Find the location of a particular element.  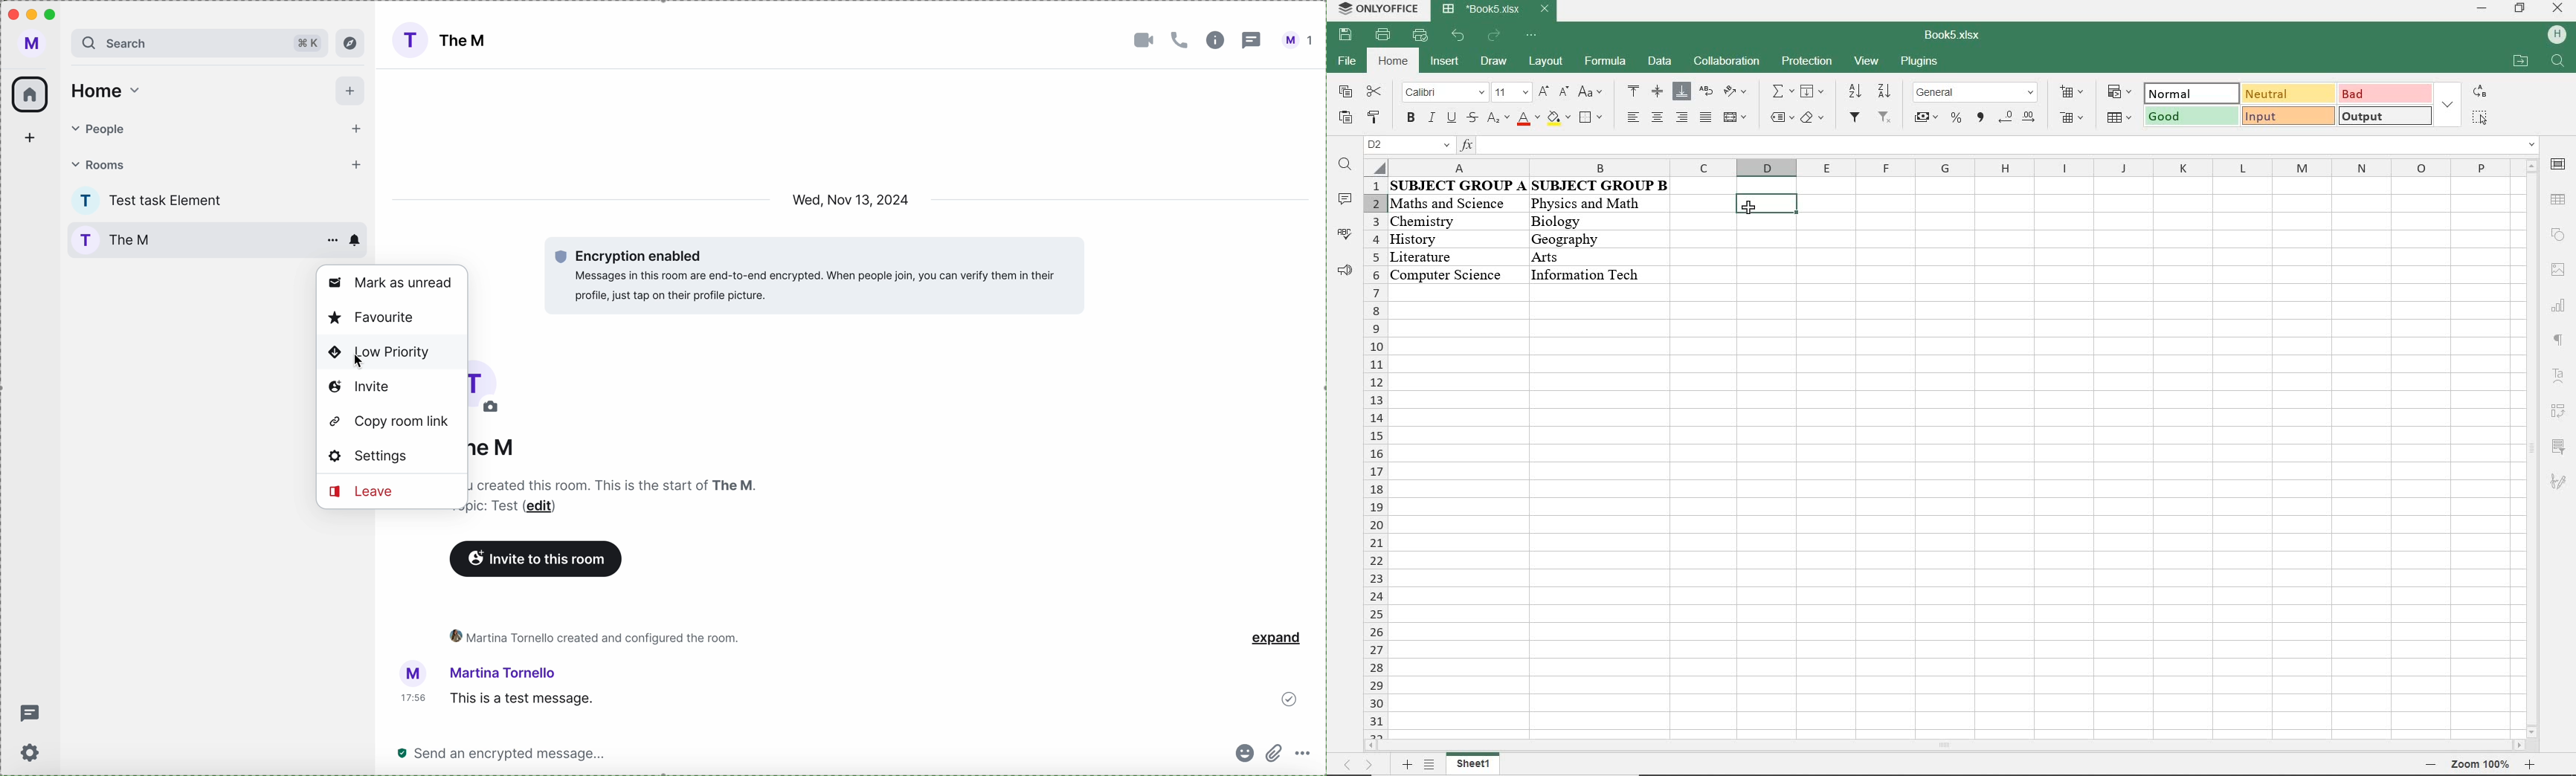

literature is located at coordinates (1443, 253).